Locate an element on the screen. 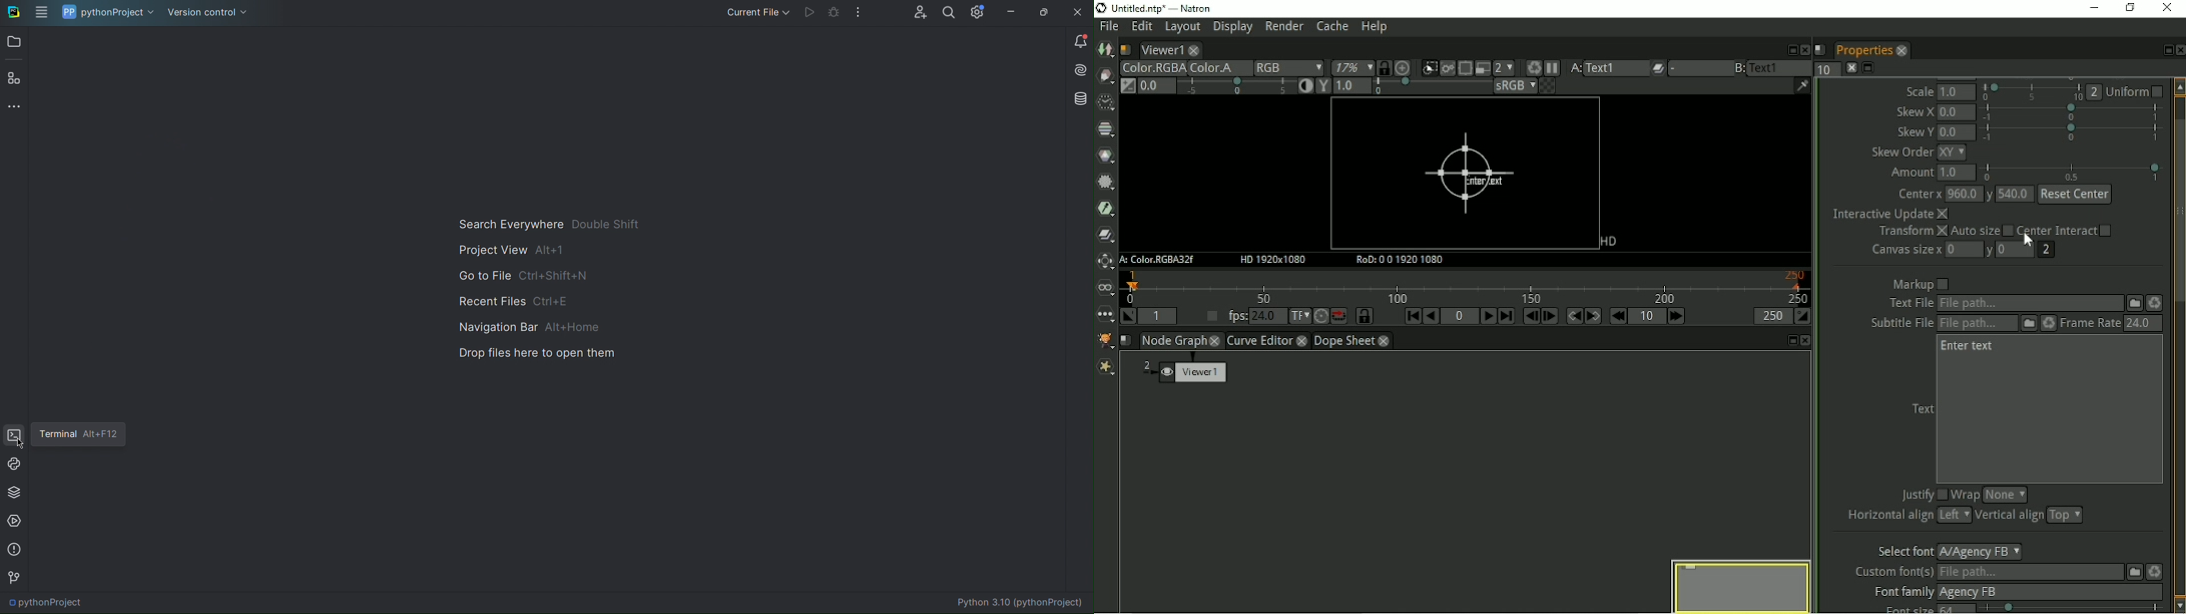 This screenshot has width=2212, height=616. Reset Center is located at coordinates (2075, 194).